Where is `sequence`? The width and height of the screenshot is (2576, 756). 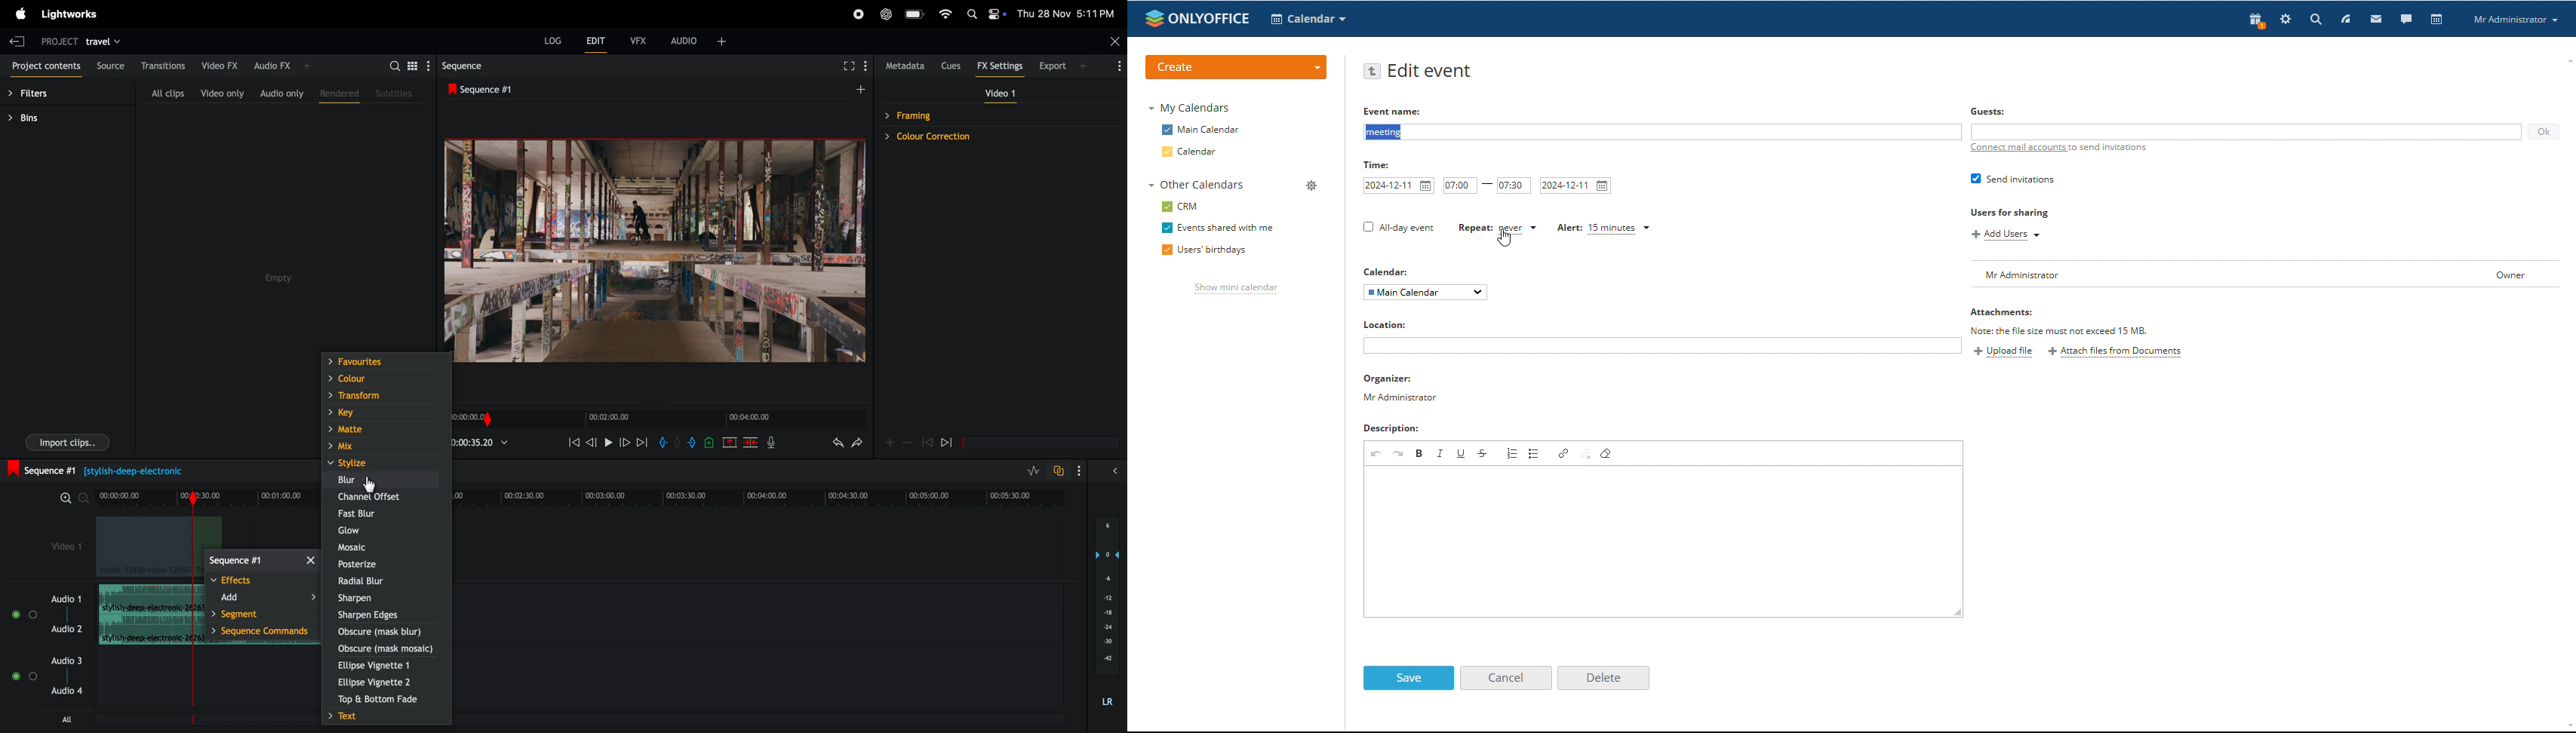
sequence is located at coordinates (262, 560).